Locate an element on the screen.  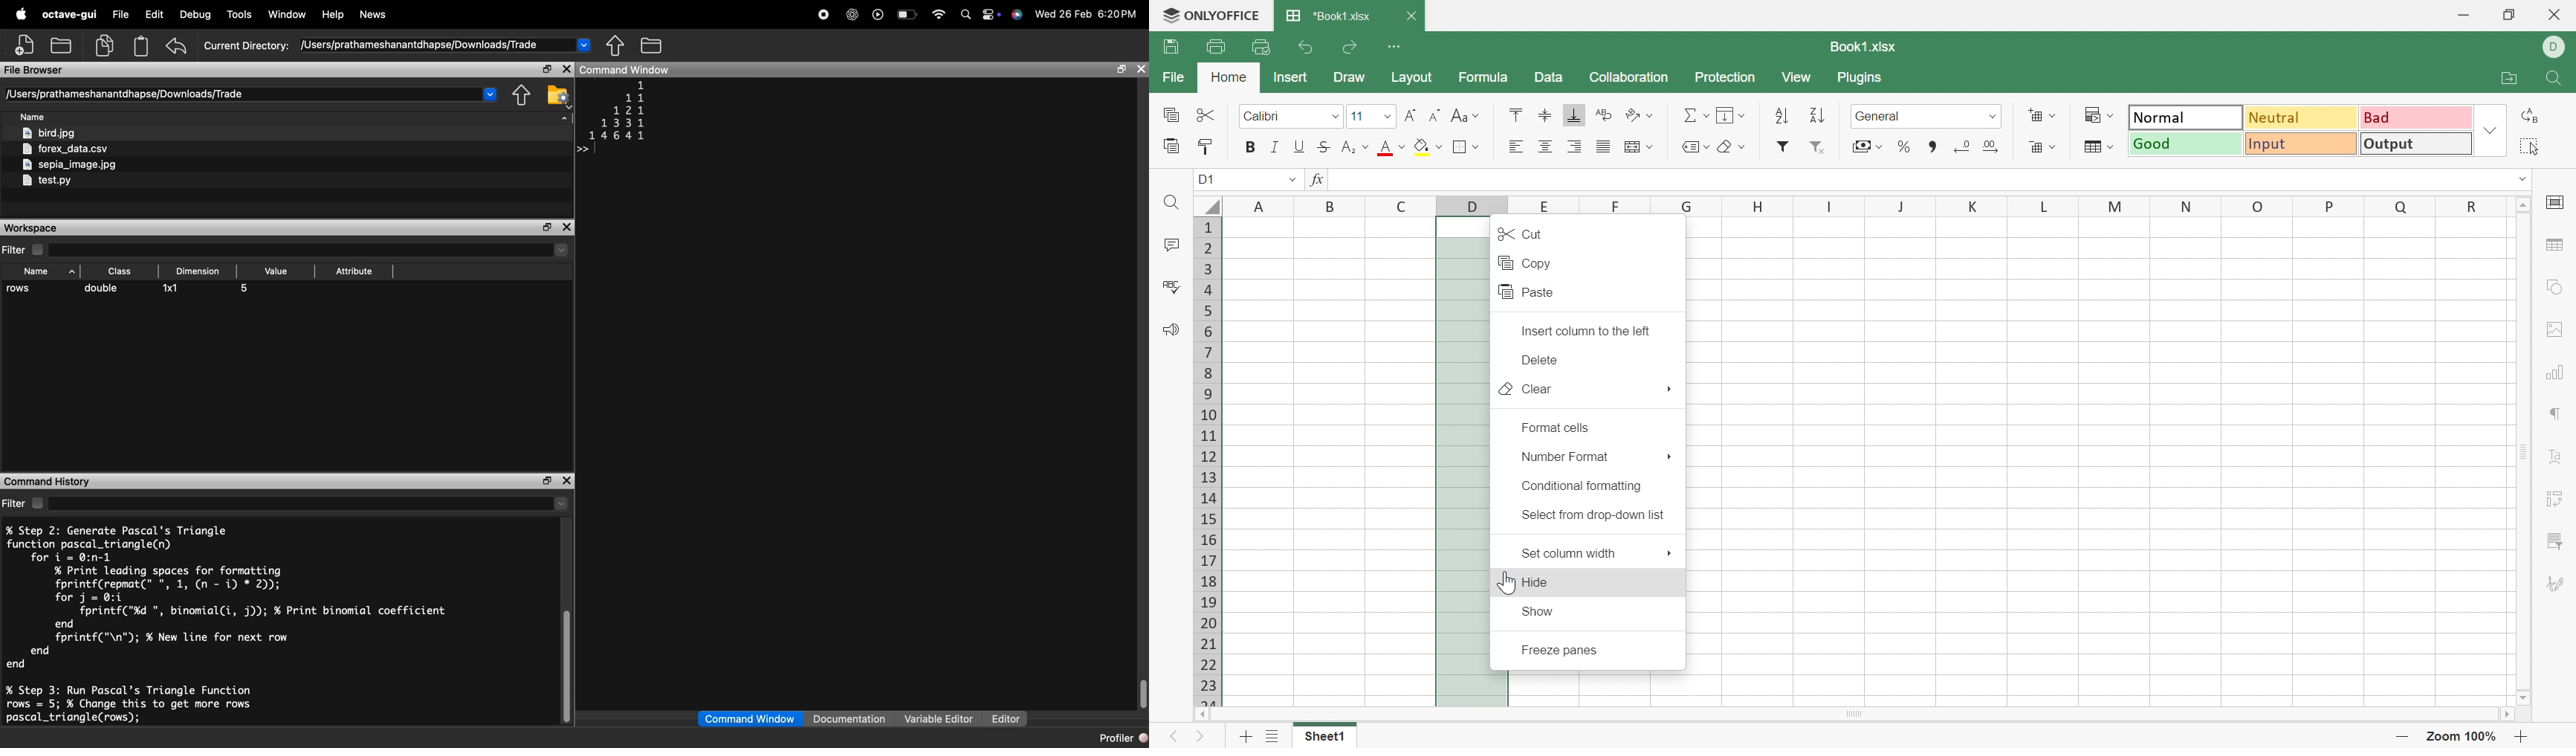
Format as table template is located at coordinates (2093, 149).